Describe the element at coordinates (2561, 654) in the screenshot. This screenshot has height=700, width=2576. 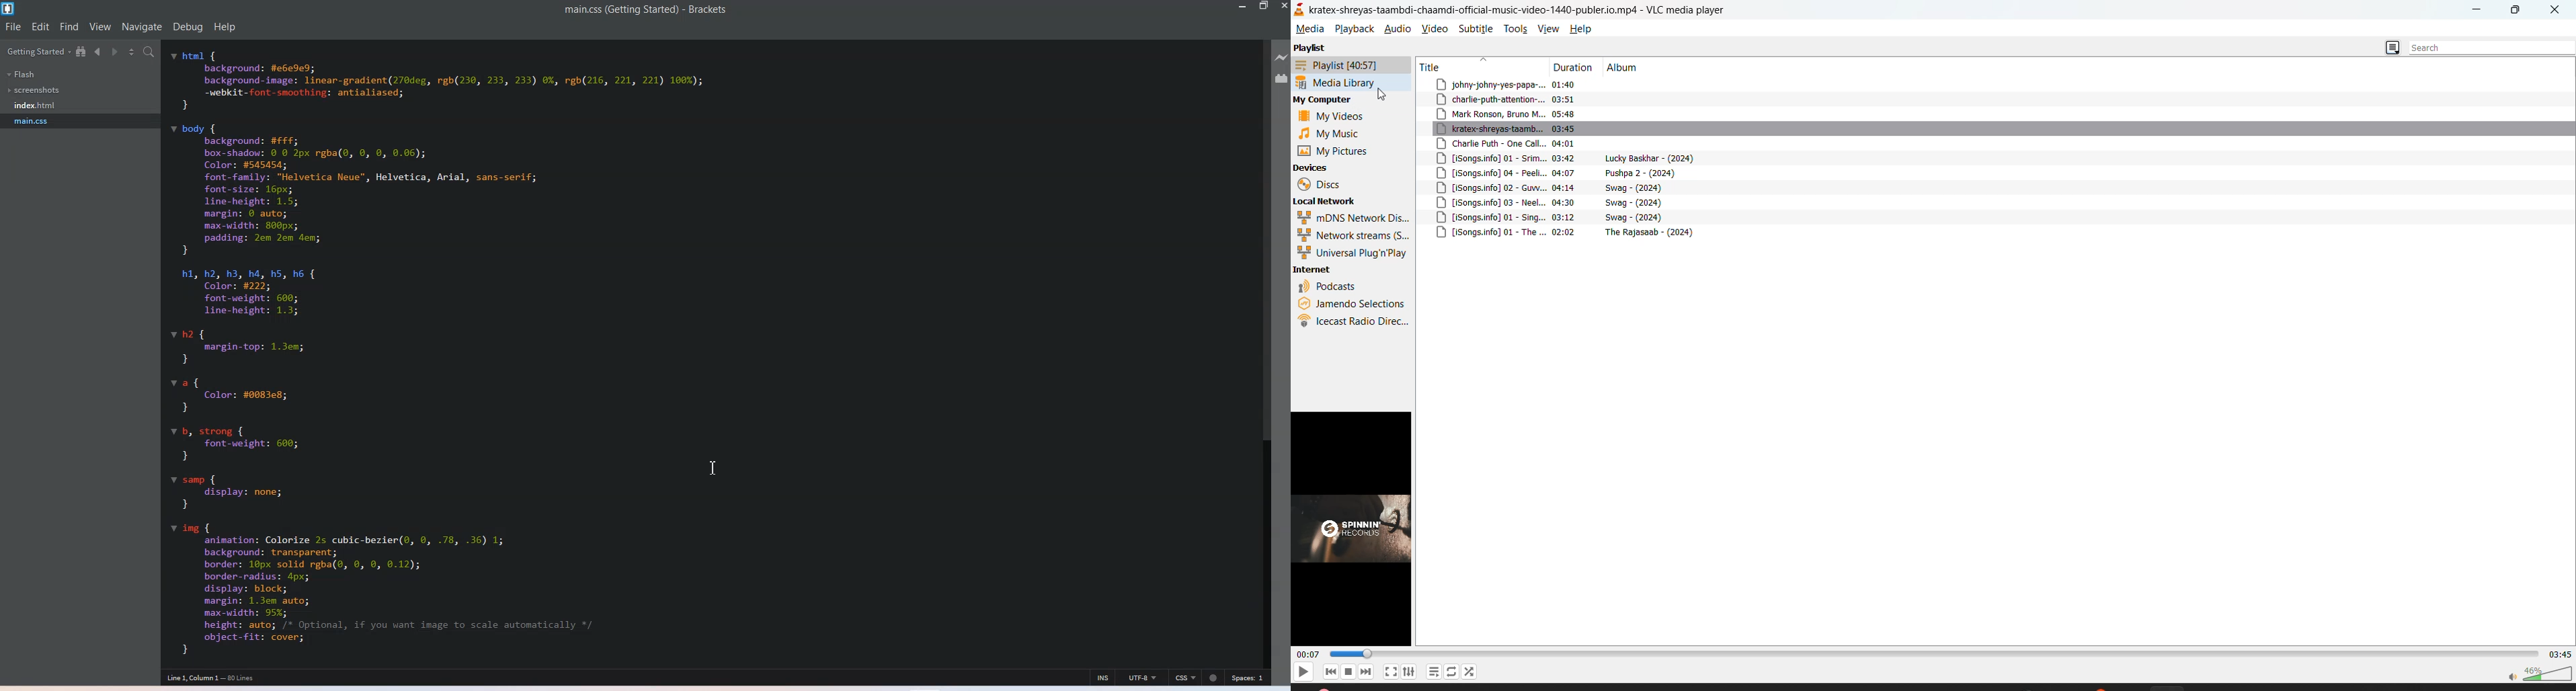
I see `total track time` at that location.